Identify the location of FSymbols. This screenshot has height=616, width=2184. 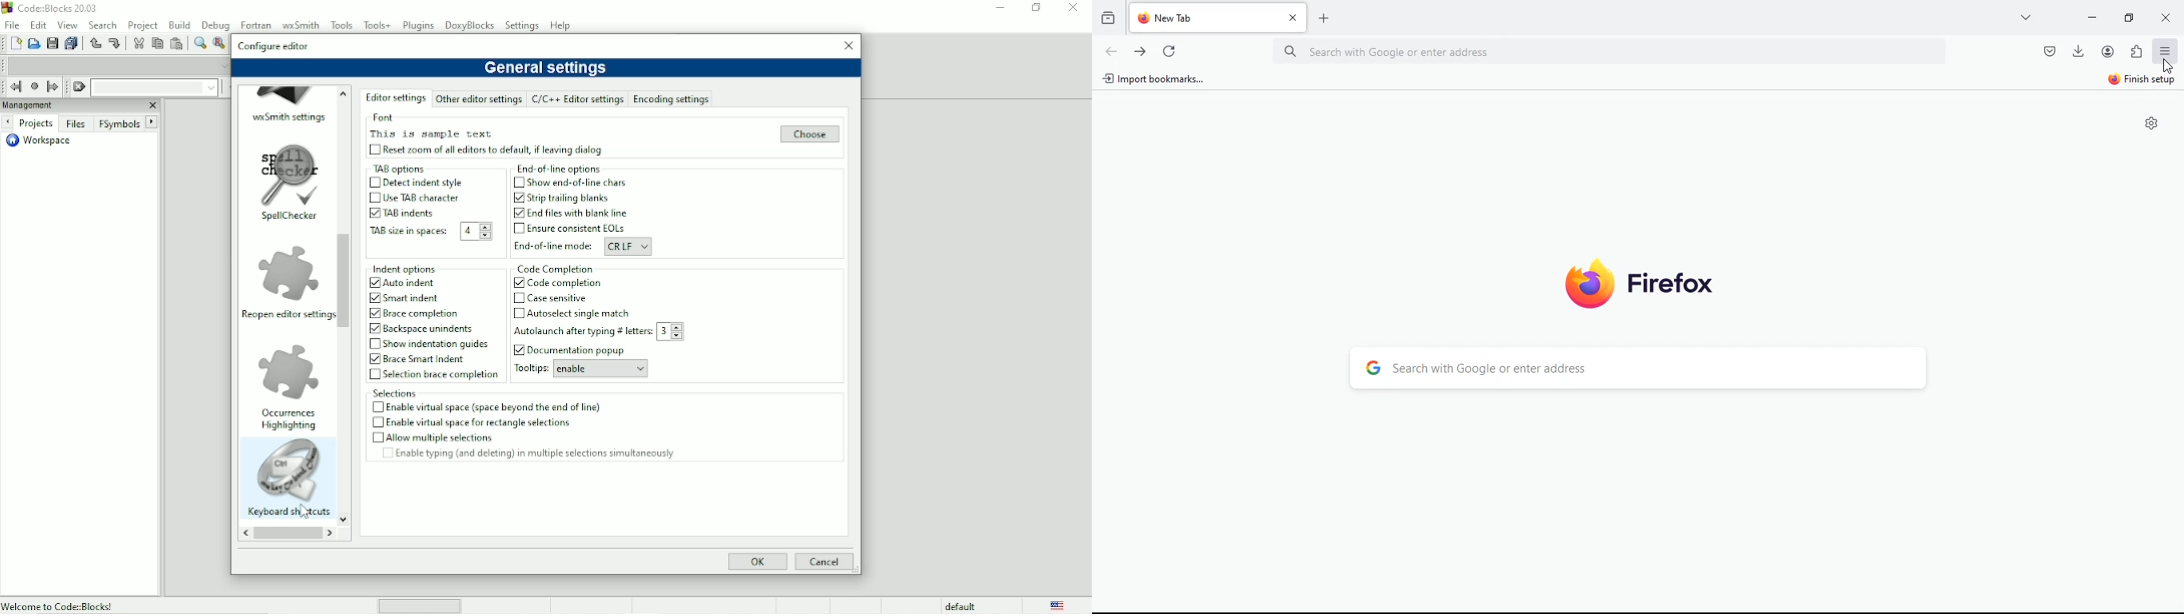
(119, 124).